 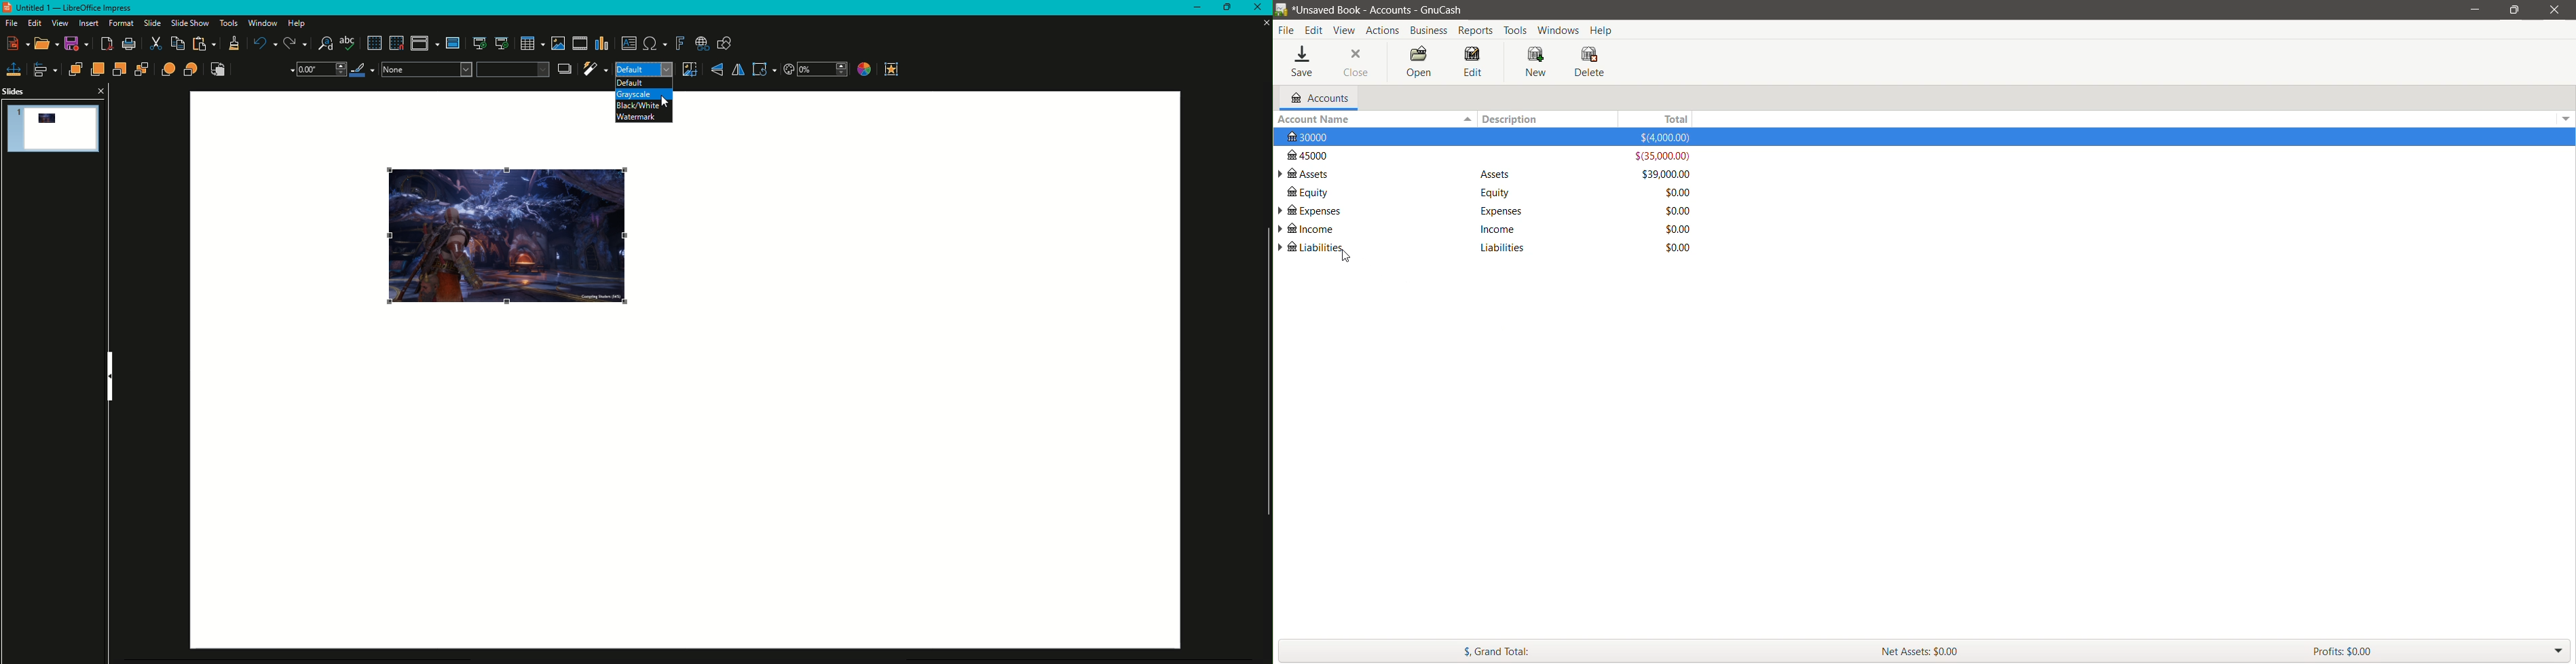 What do you see at coordinates (892, 69) in the screenshot?
I see `Interaction` at bounding box center [892, 69].